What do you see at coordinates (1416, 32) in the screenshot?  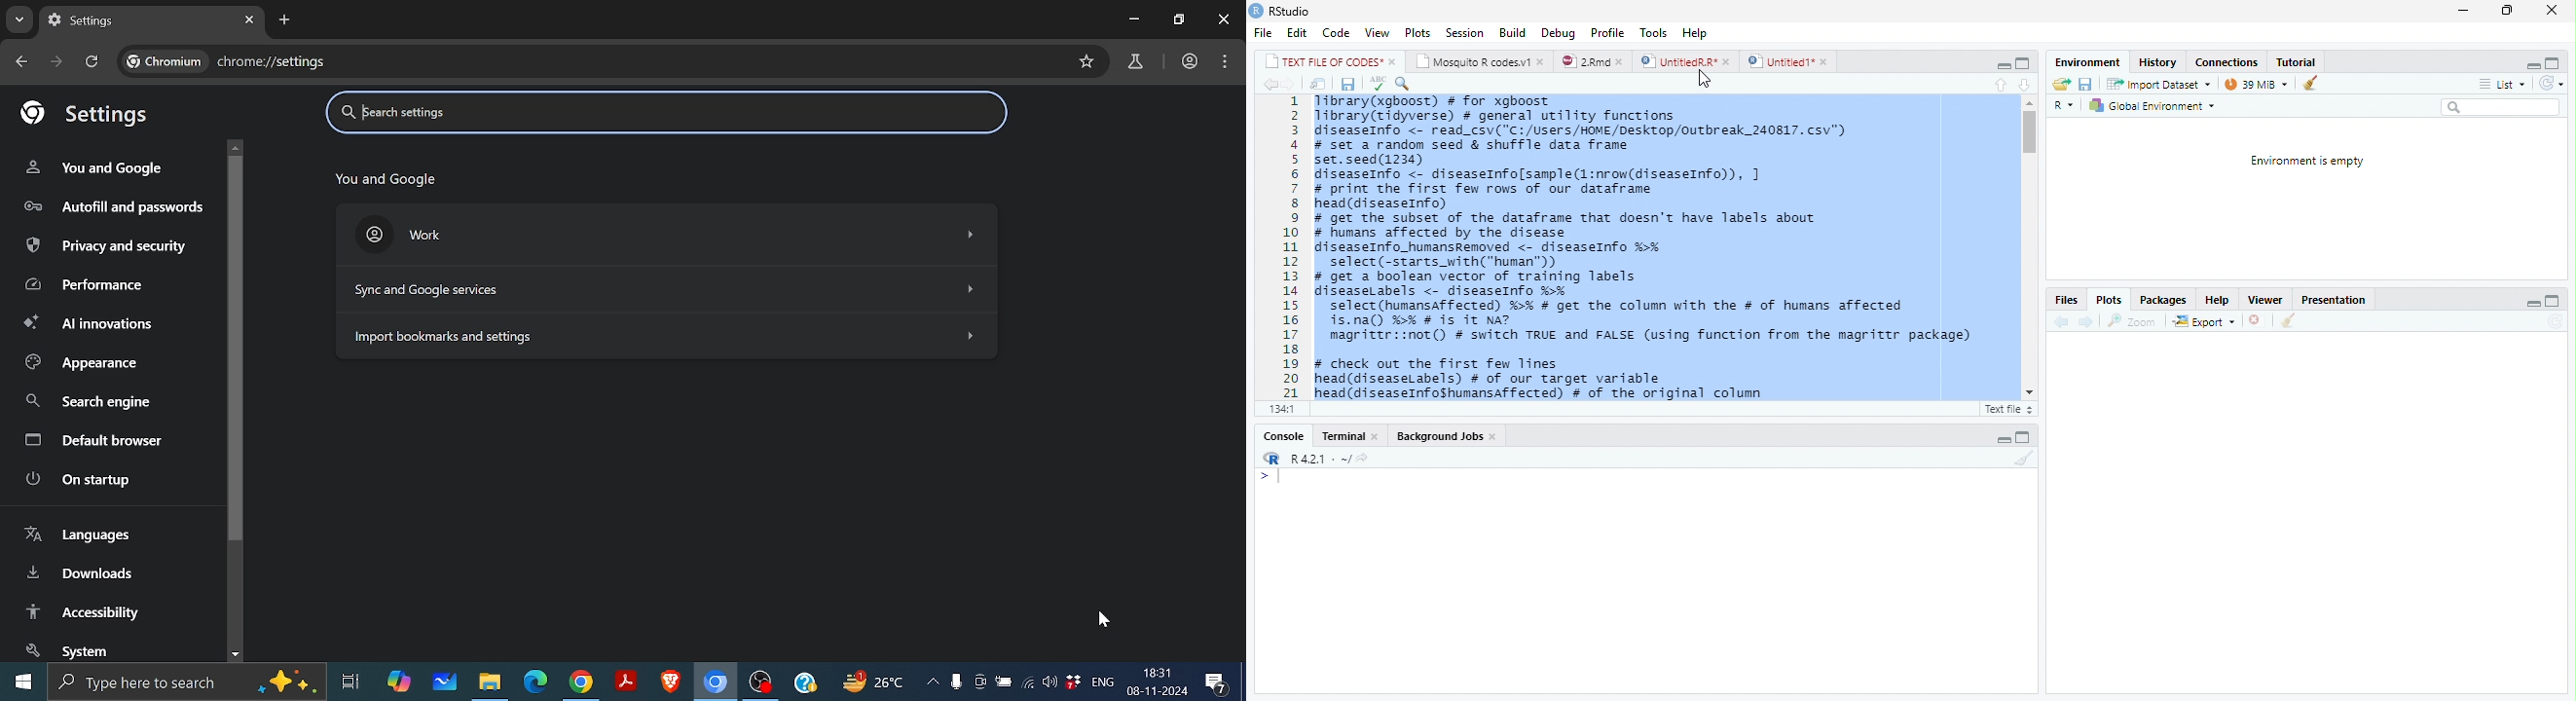 I see `Plots` at bounding box center [1416, 32].